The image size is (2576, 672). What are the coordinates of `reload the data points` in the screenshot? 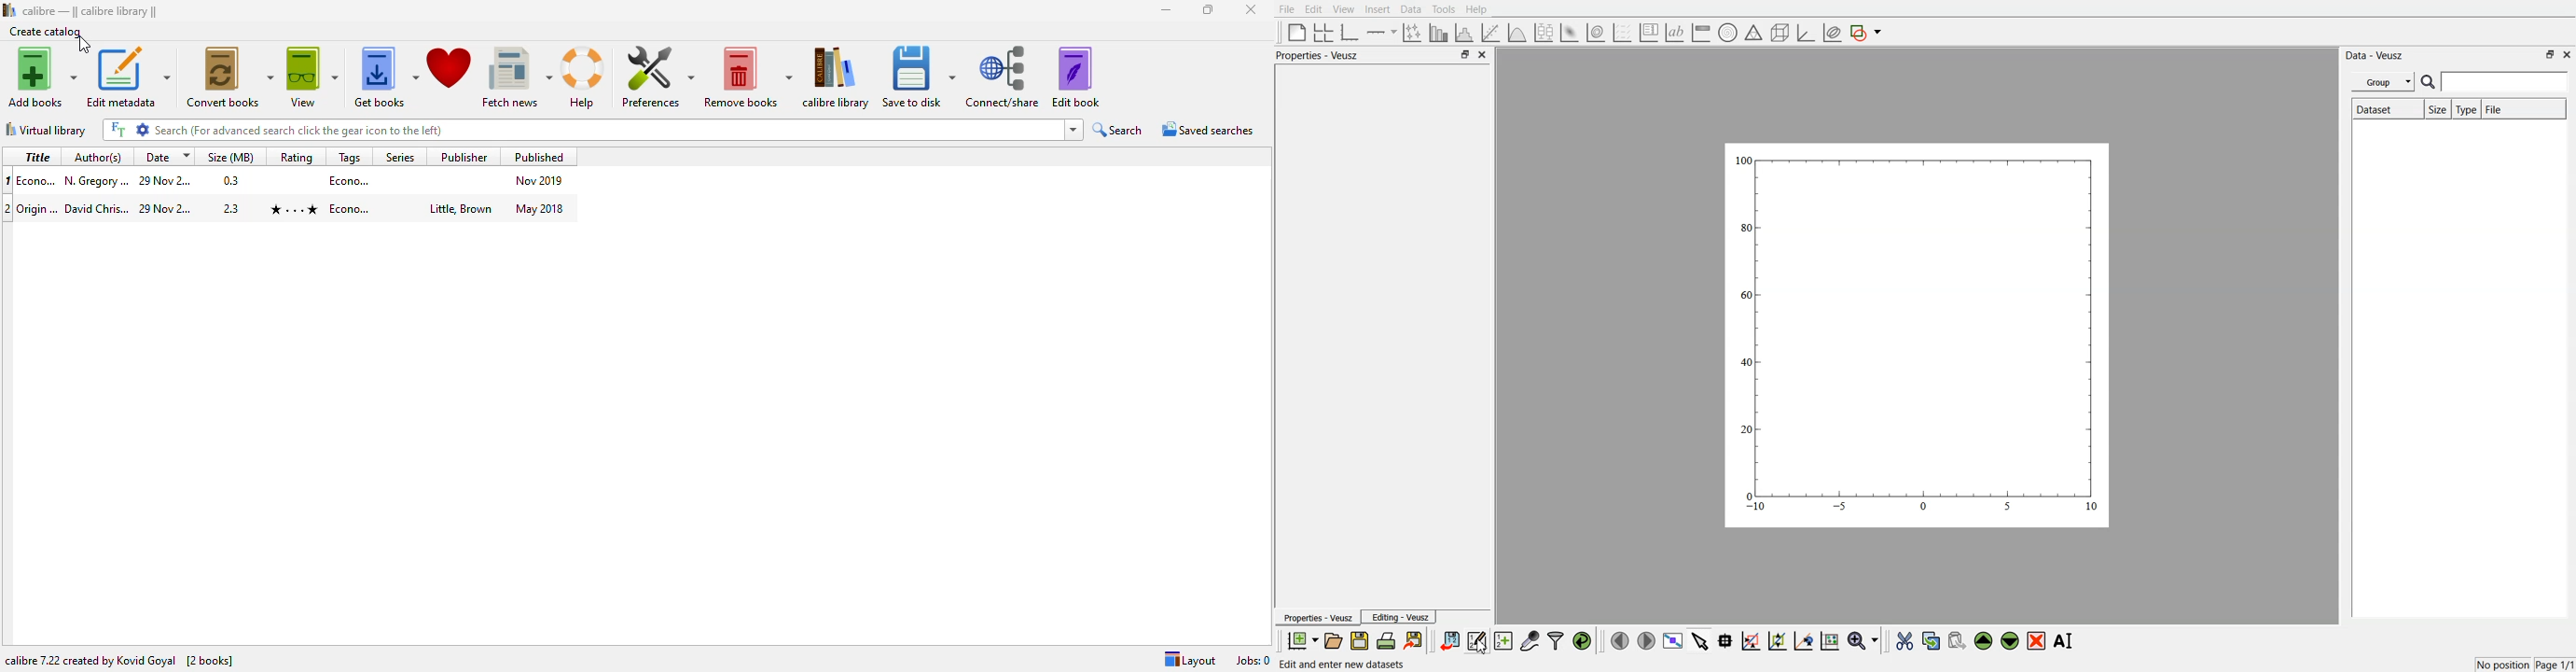 It's located at (1583, 641).